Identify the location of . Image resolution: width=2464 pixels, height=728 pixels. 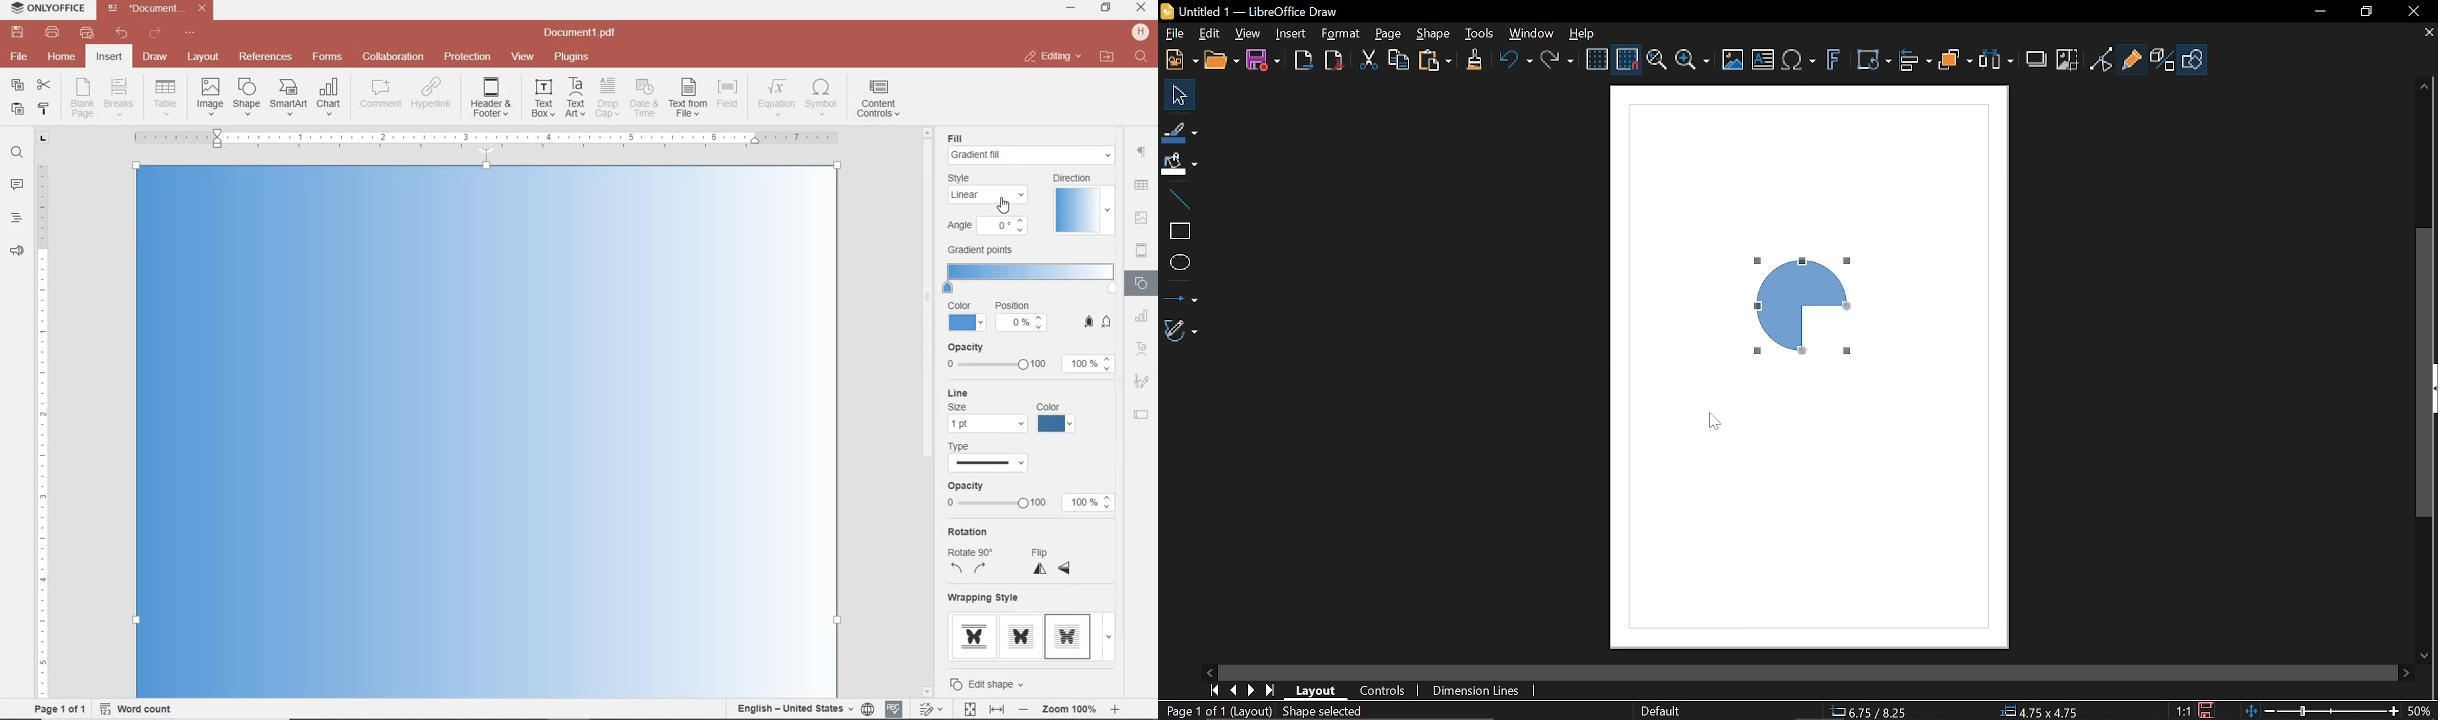
(1027, 499).